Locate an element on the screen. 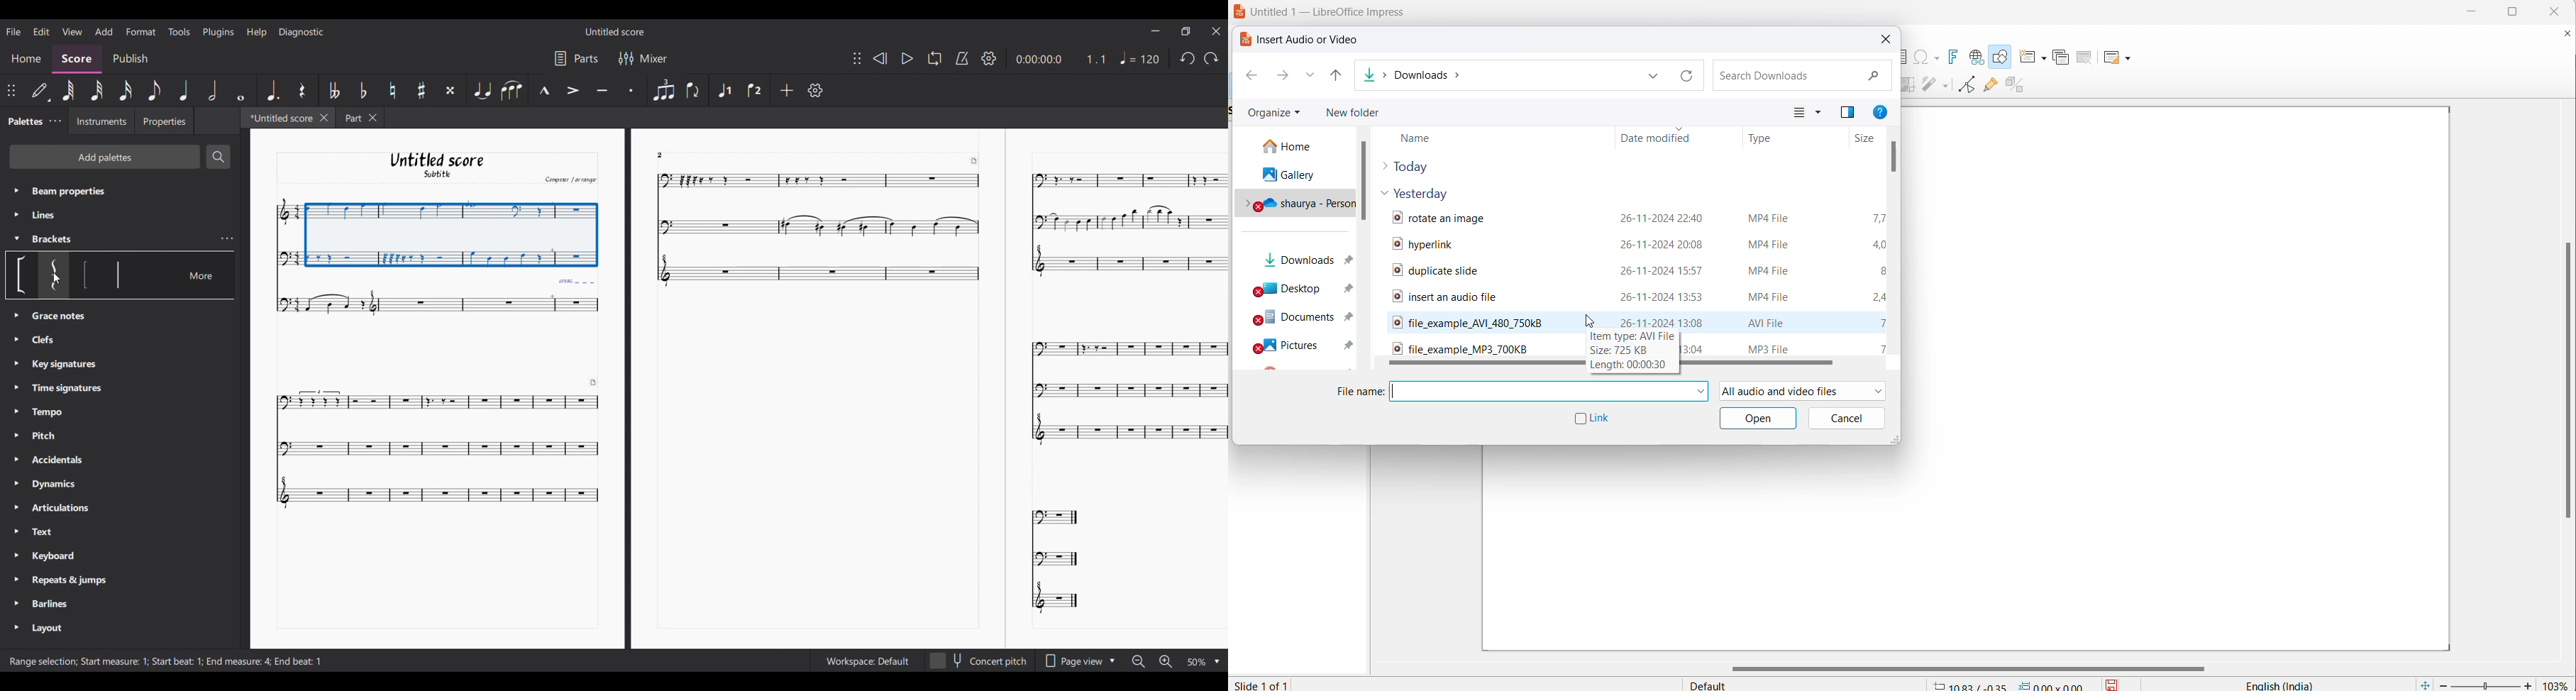  logo is located at coordinates (1238, 12).